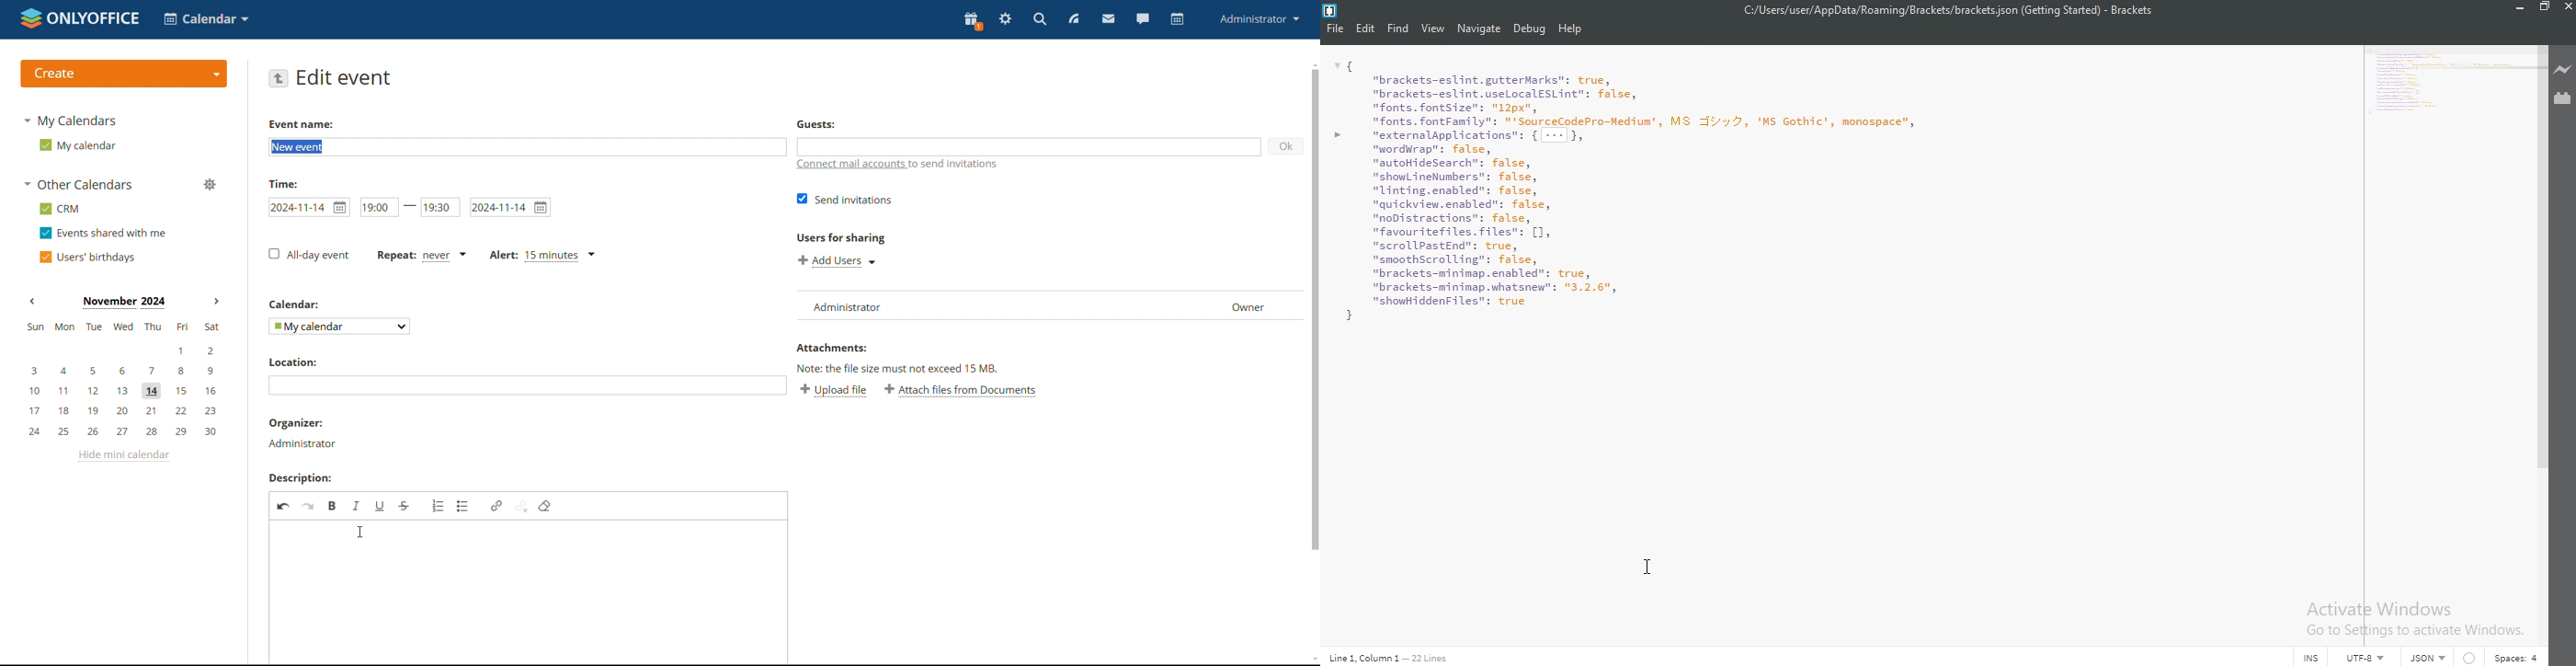  Describe the element at coordinates (2366, 657) in the screenshot. I see ` UTF-8` at that location.